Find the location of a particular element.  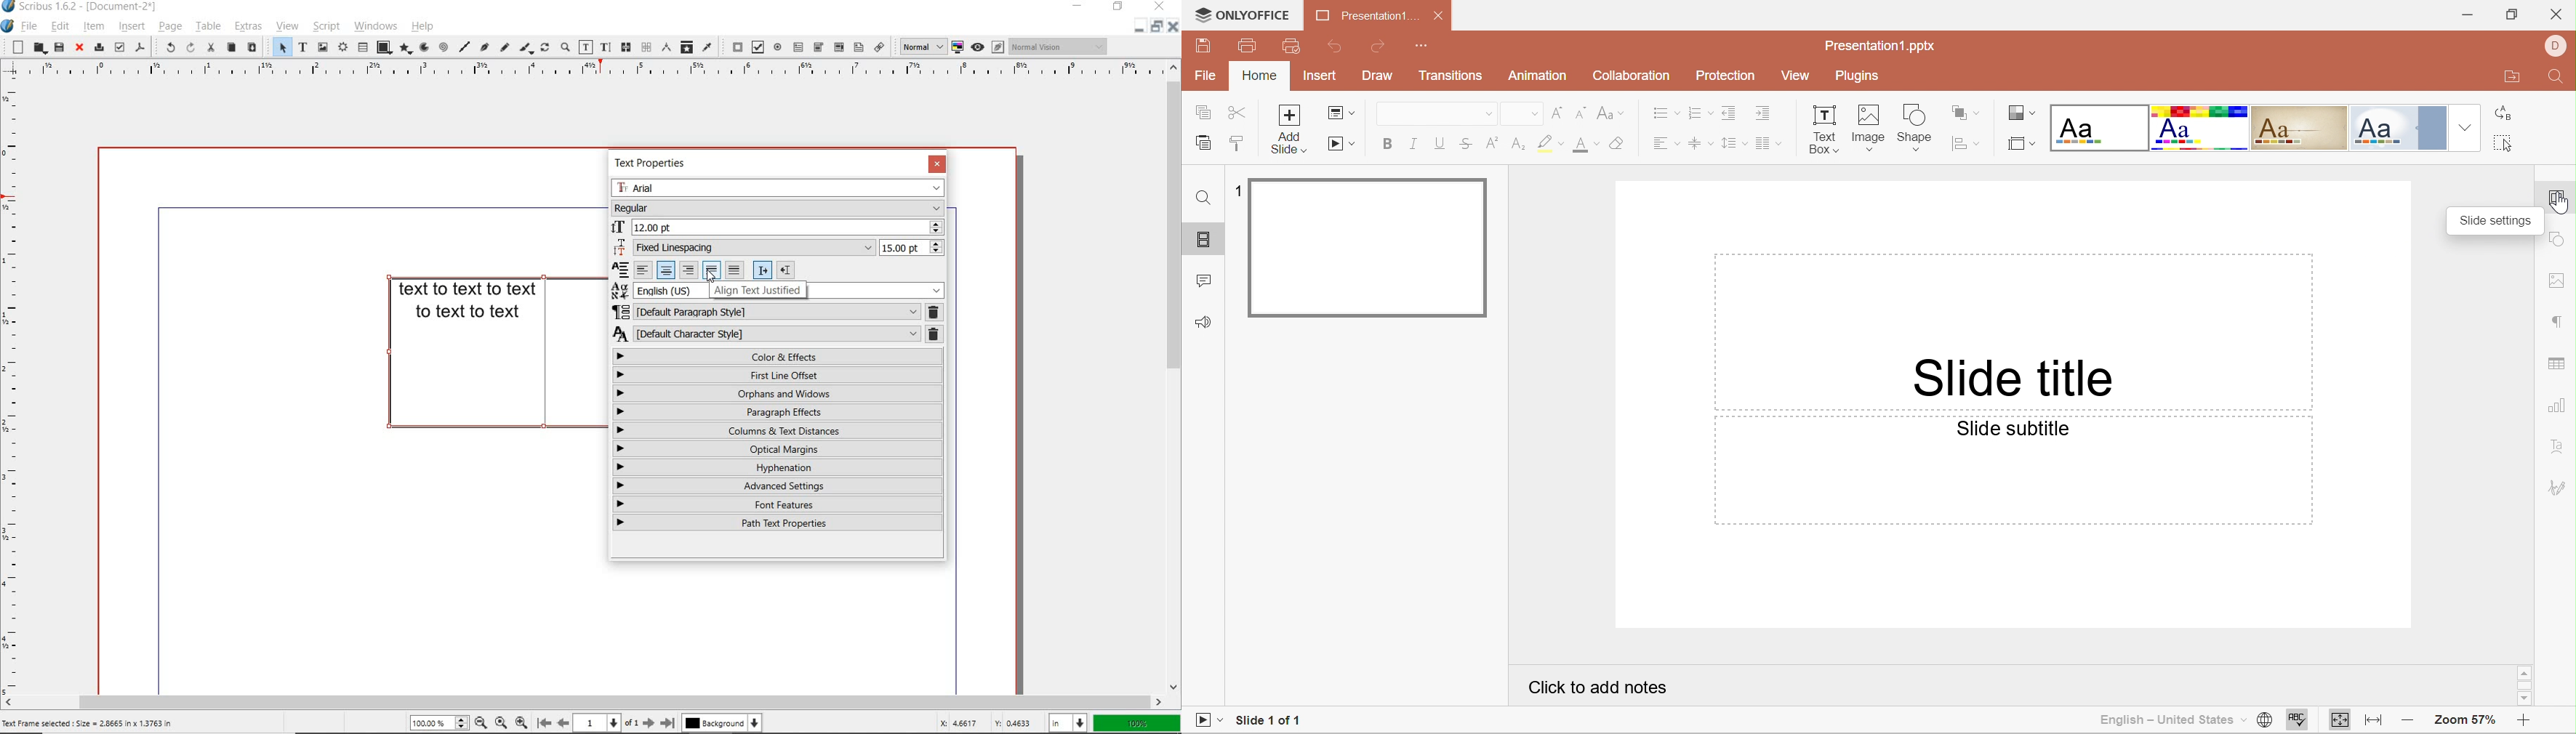

CHARACTER STYLE is located at coordinates (767, 333).